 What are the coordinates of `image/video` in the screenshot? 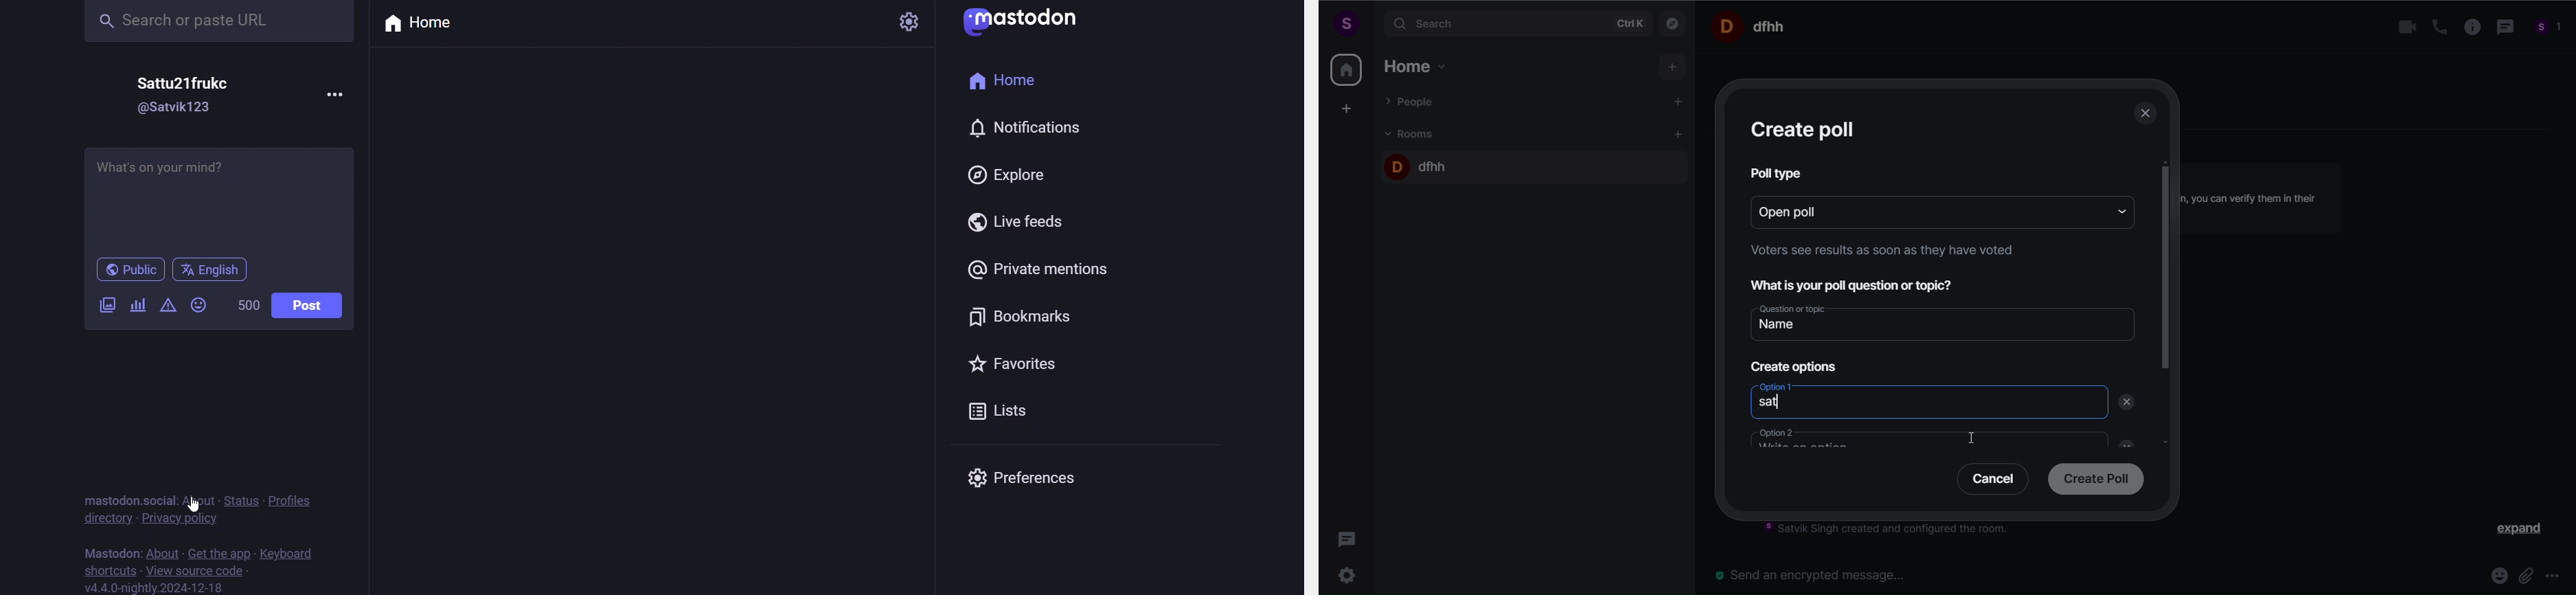 It's located at (106, 307).